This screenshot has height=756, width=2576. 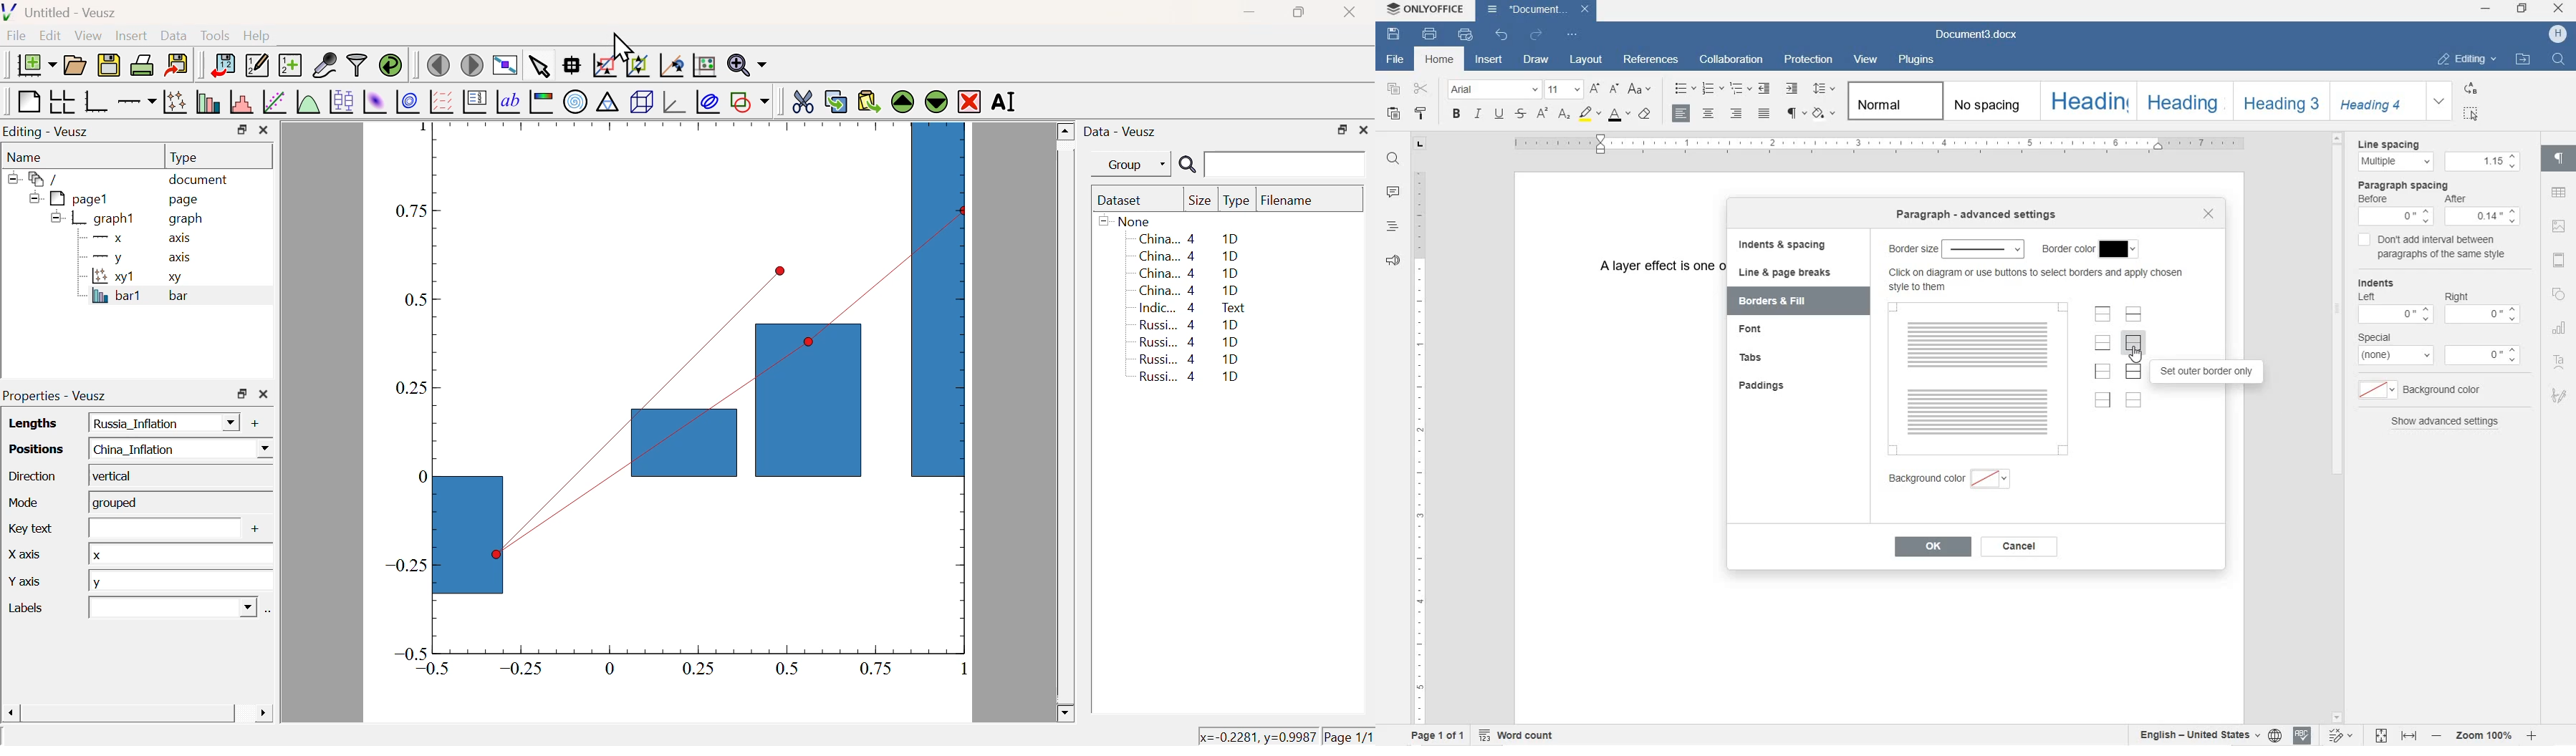 I want to click on SCROLLBAR, so click(x=2339, y=426).